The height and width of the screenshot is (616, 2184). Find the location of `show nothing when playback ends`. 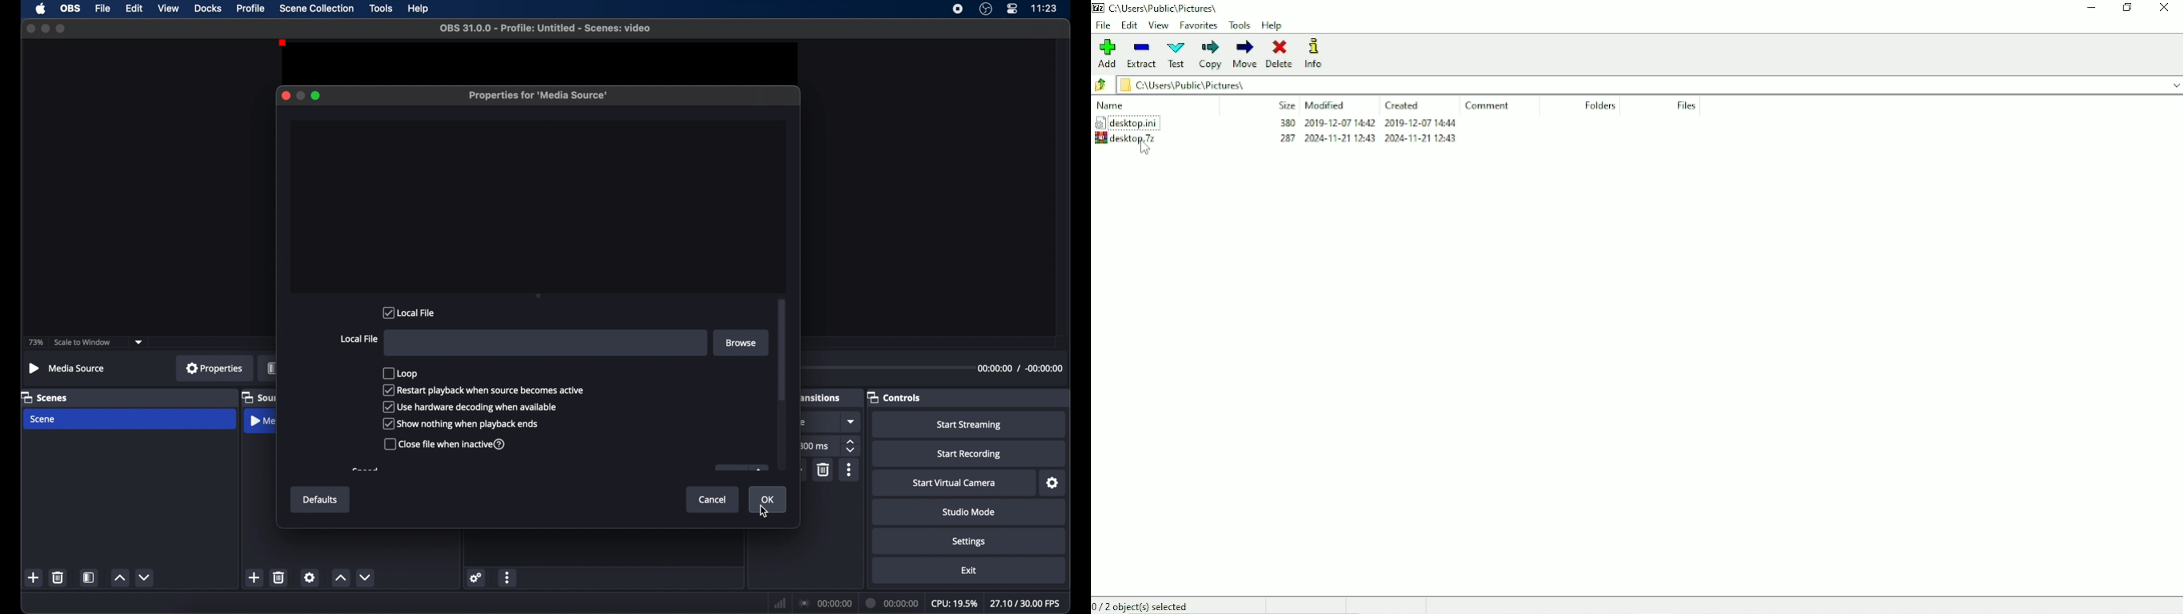

show nothing when playback ends is located at coordinates (461, 424).